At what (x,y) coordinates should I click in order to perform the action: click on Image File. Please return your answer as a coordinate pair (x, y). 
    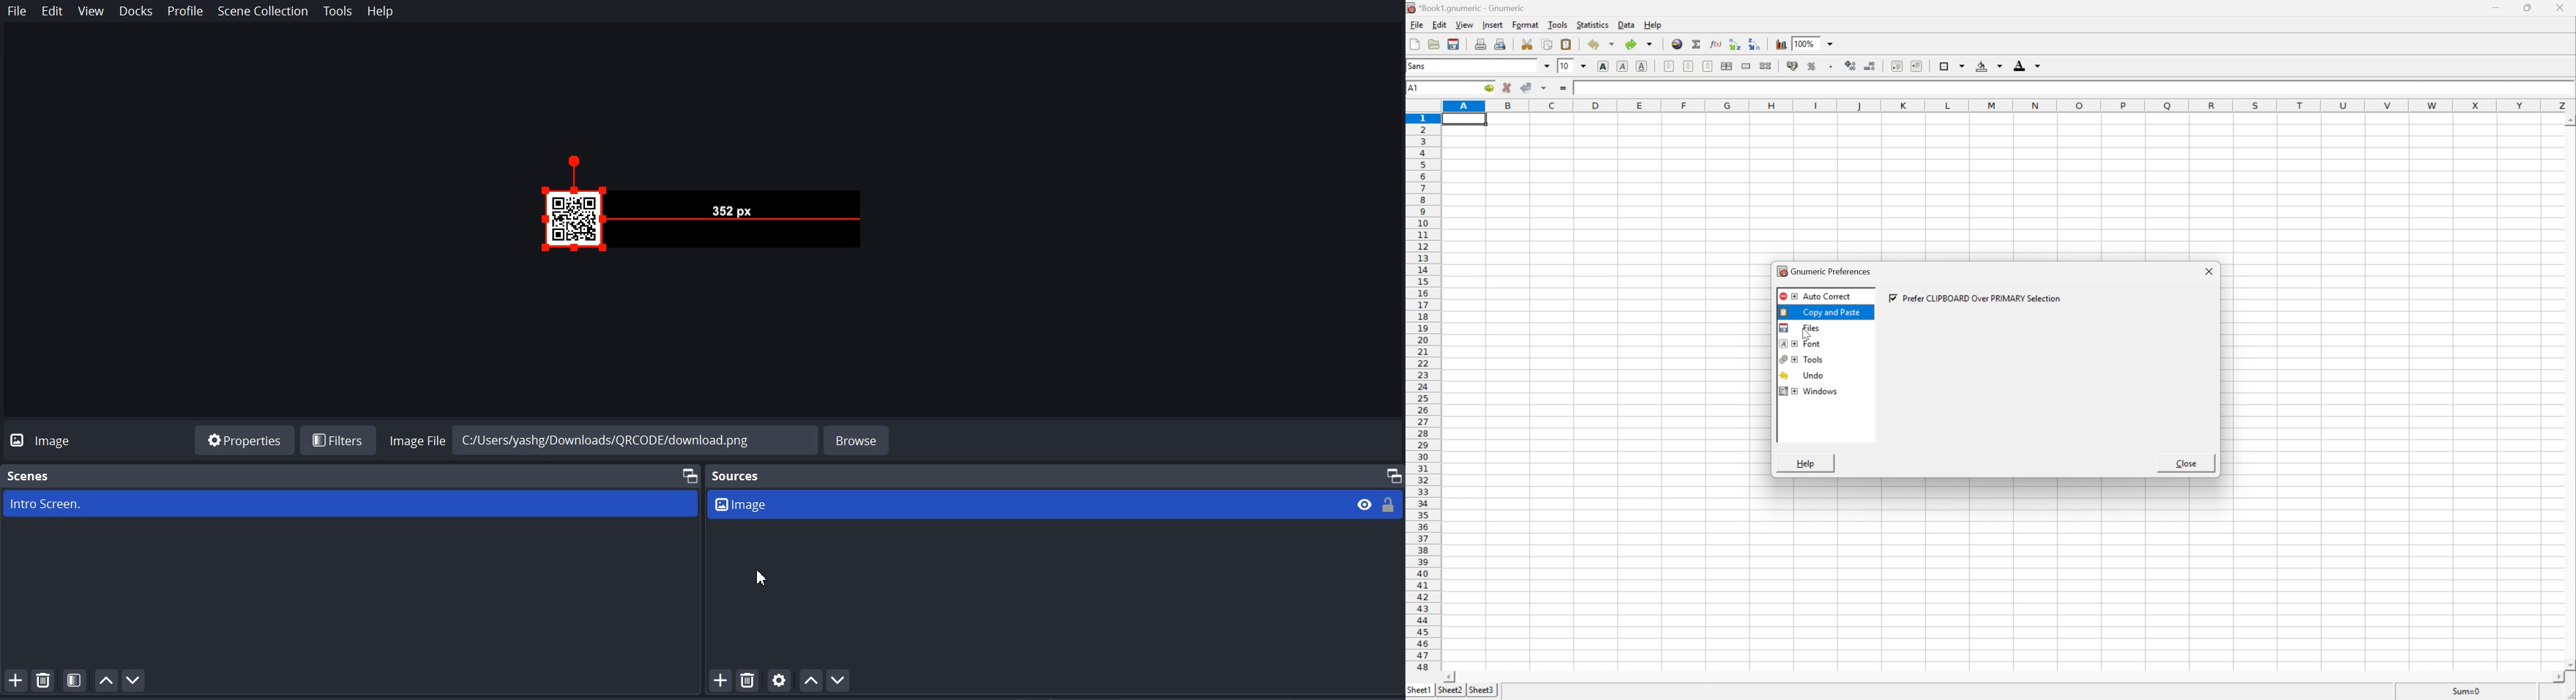
    Looking at the image, I should click on (414, 439).